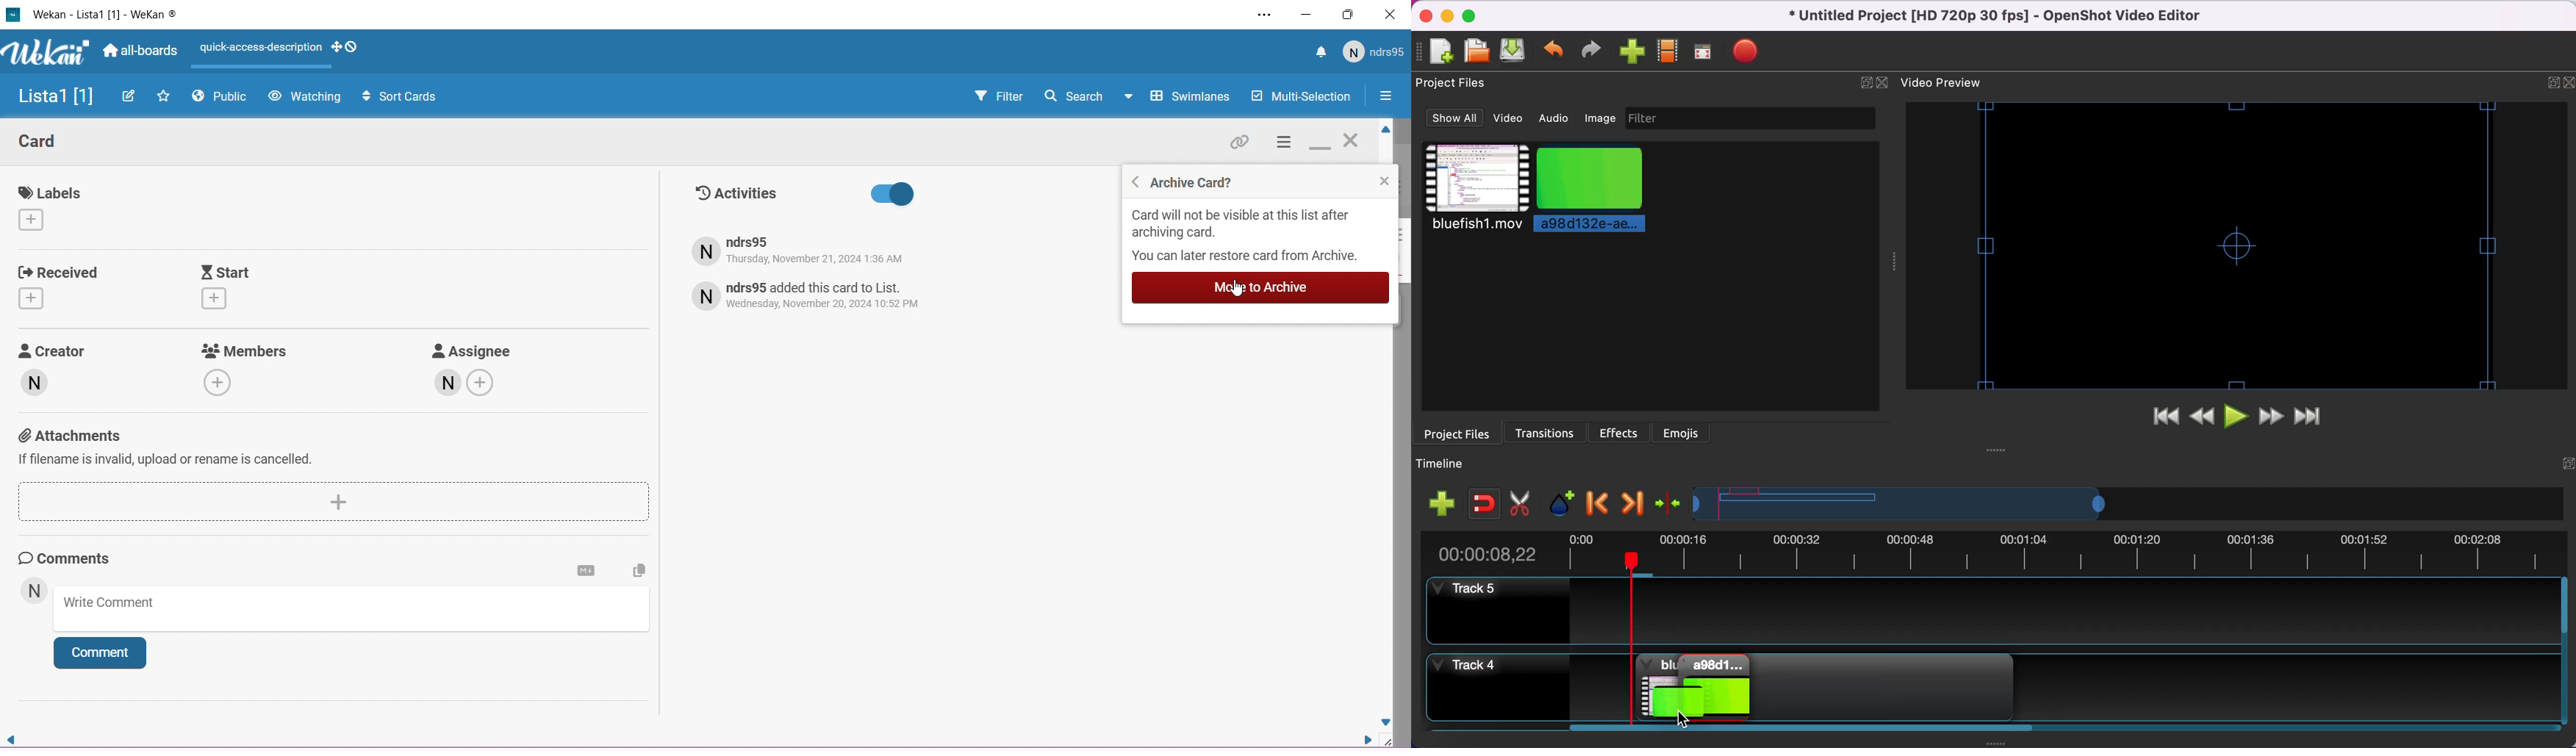  I want to click on emojis, so click(1688, 434).